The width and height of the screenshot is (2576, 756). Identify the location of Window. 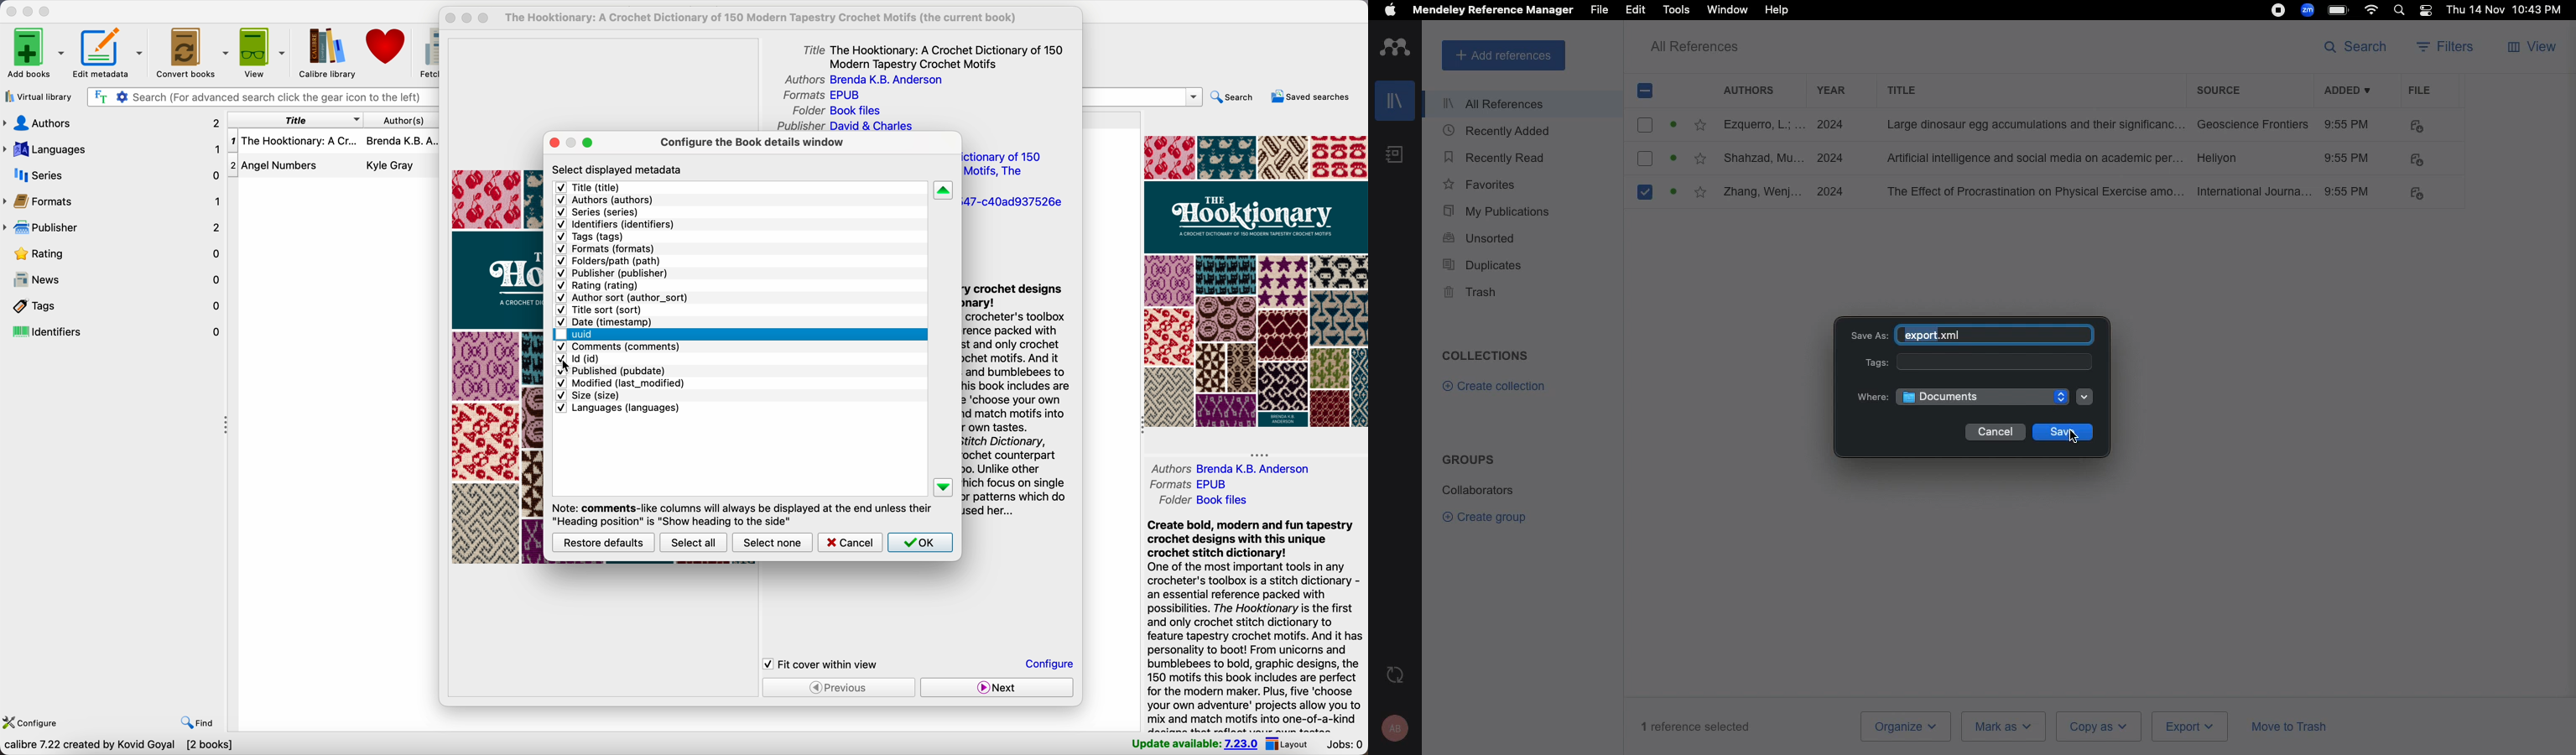
(1727, 10).